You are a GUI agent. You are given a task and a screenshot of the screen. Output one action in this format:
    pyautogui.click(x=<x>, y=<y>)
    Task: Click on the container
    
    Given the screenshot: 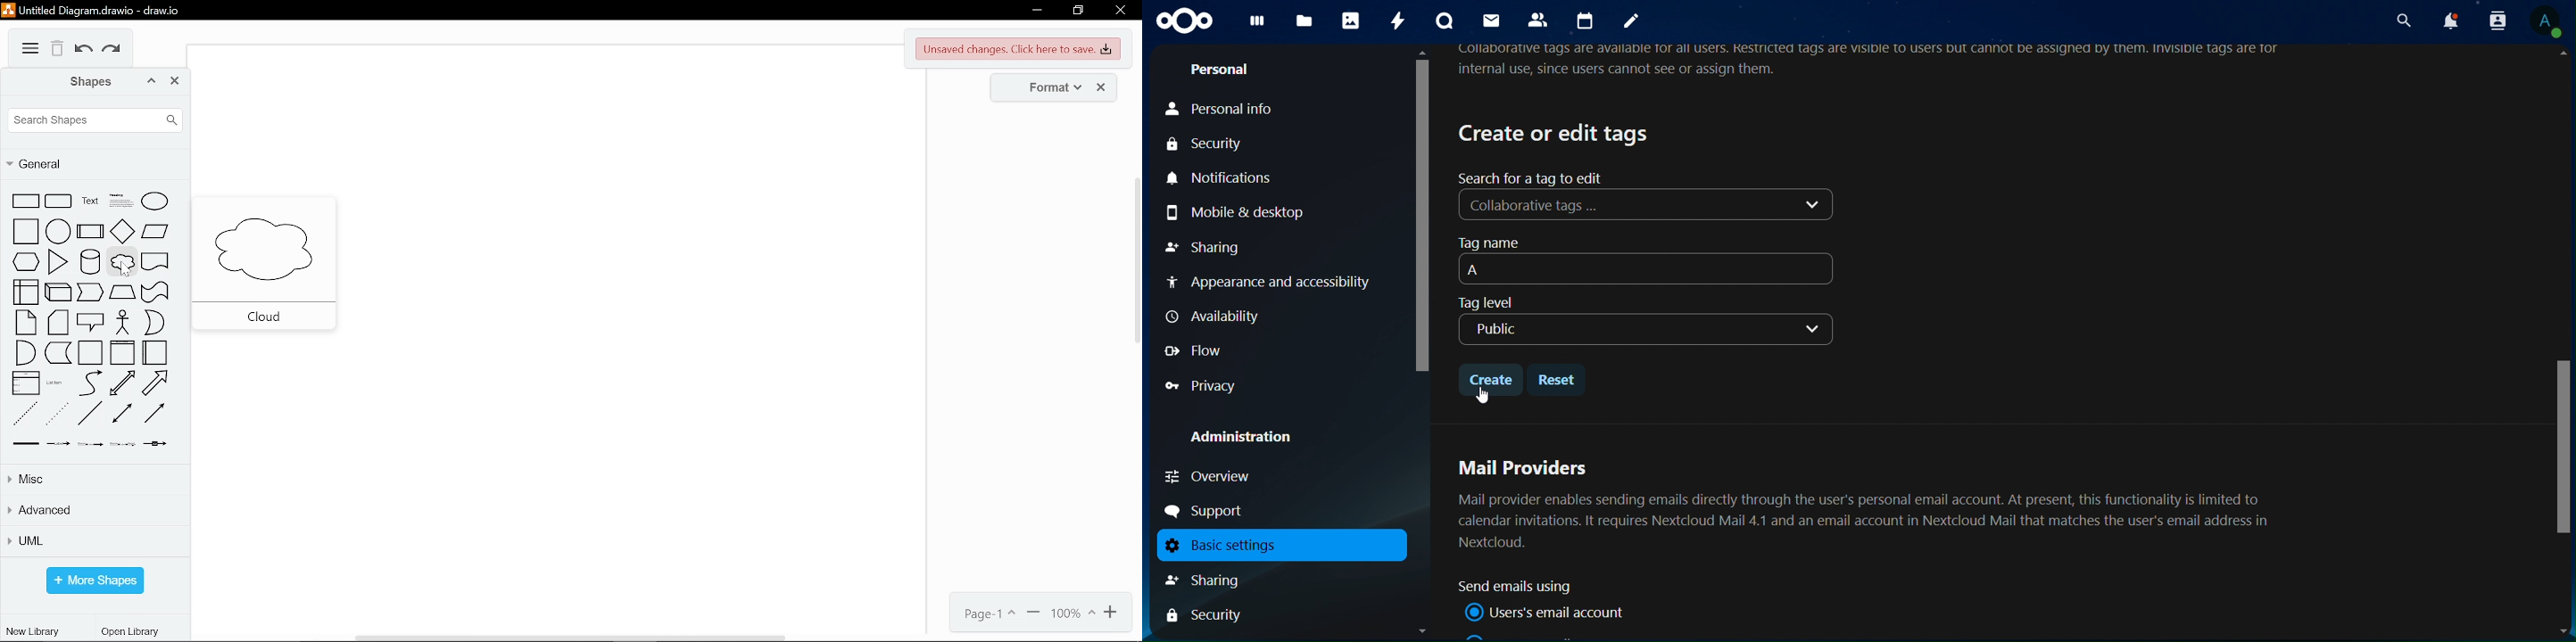 What is the action you would take?
    pyautogui.click(x=91, y=353)
    